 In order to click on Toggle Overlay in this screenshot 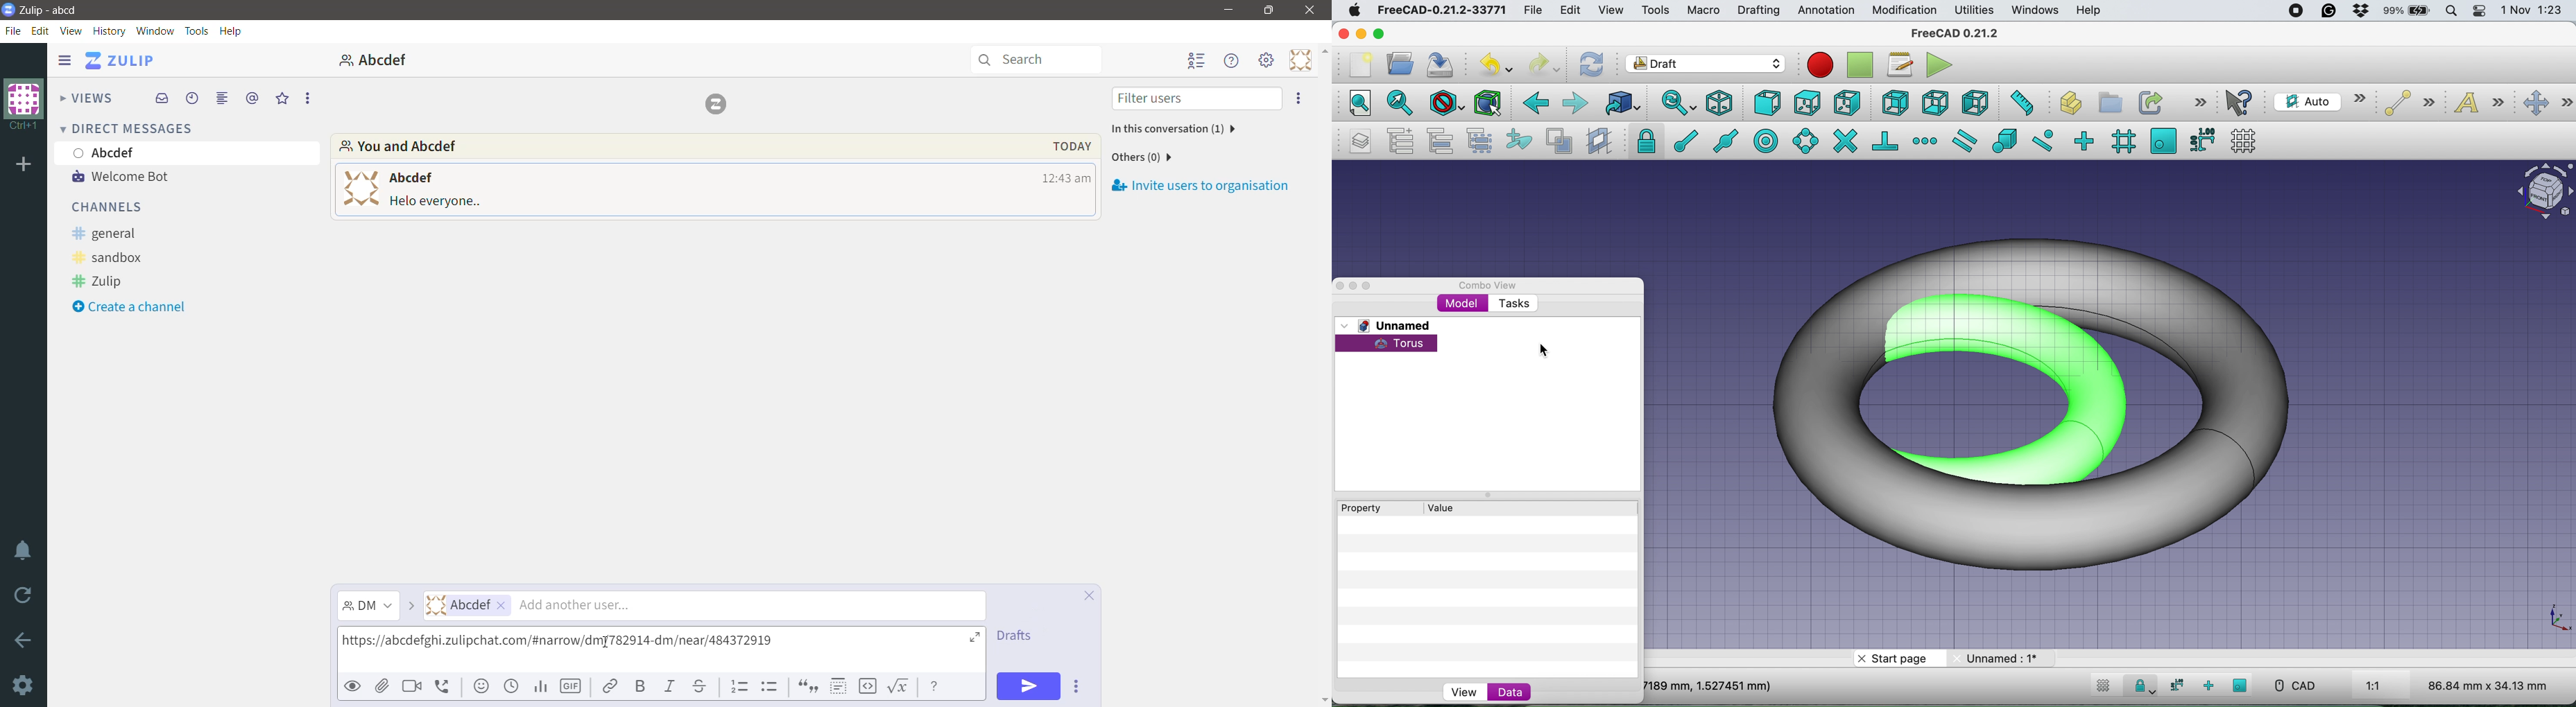, I will do `click(1371, 286)`.